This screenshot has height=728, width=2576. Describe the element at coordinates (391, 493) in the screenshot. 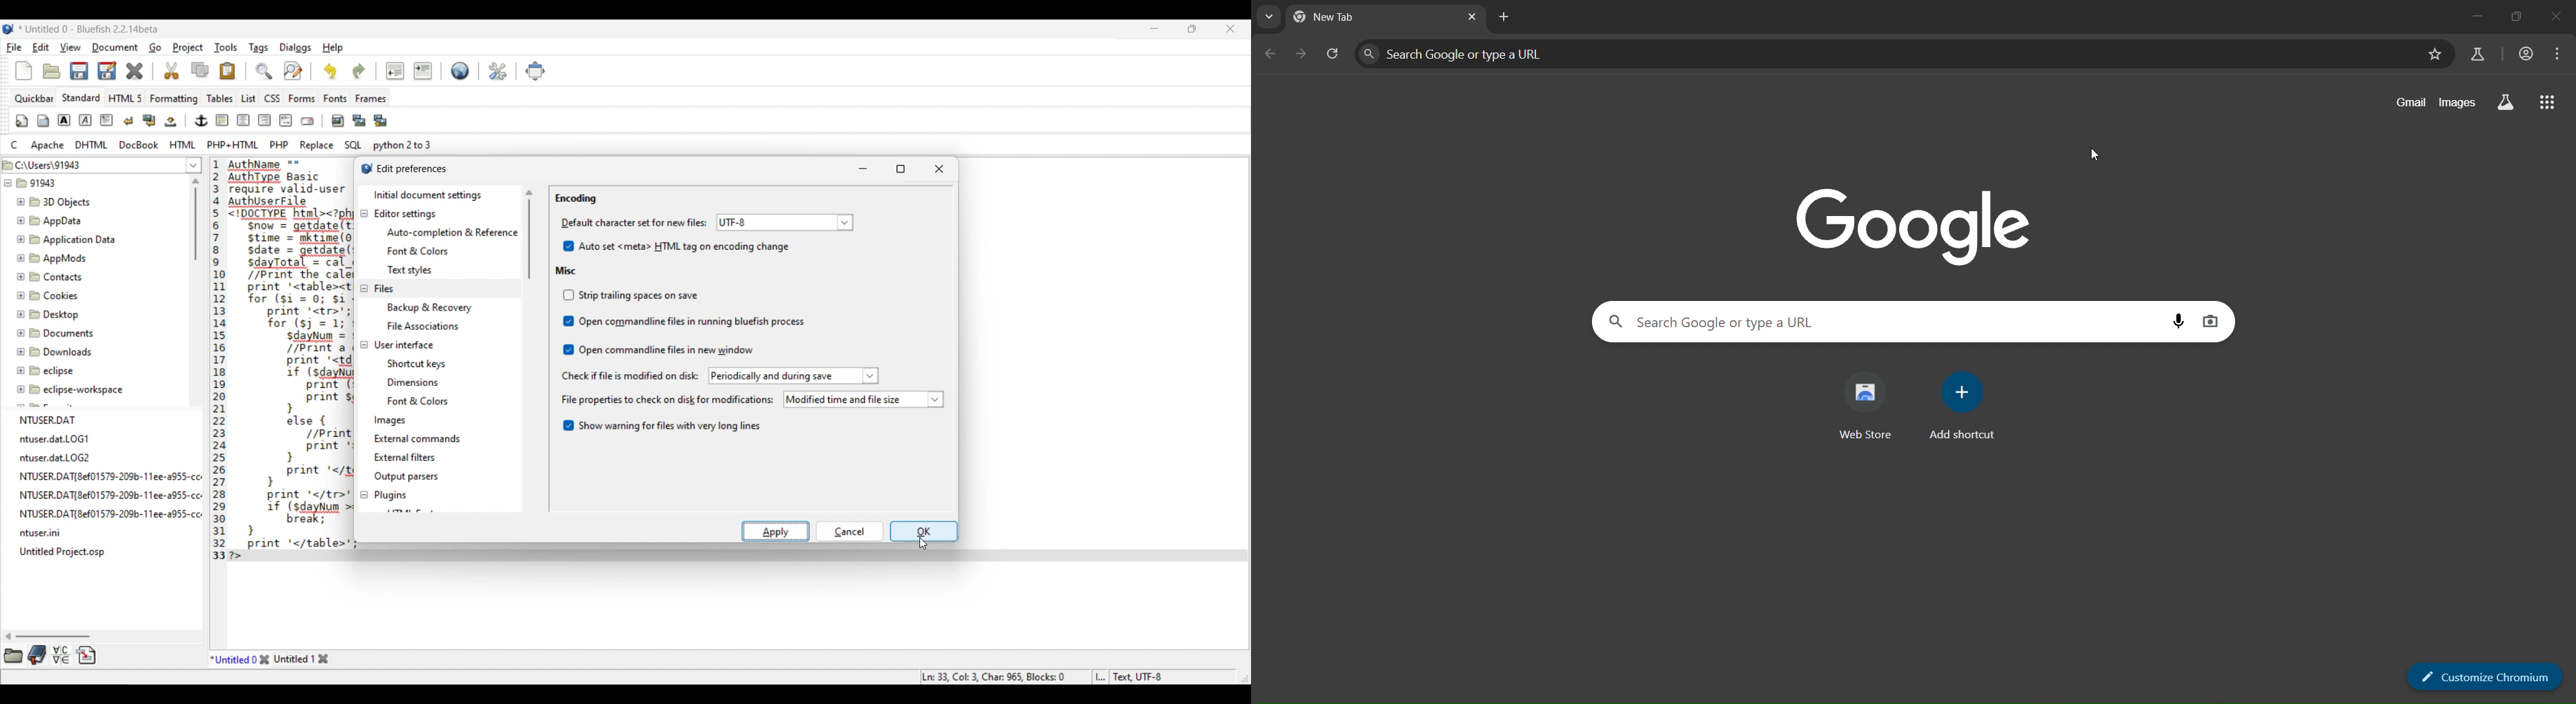

I see `Plugins` at that location.